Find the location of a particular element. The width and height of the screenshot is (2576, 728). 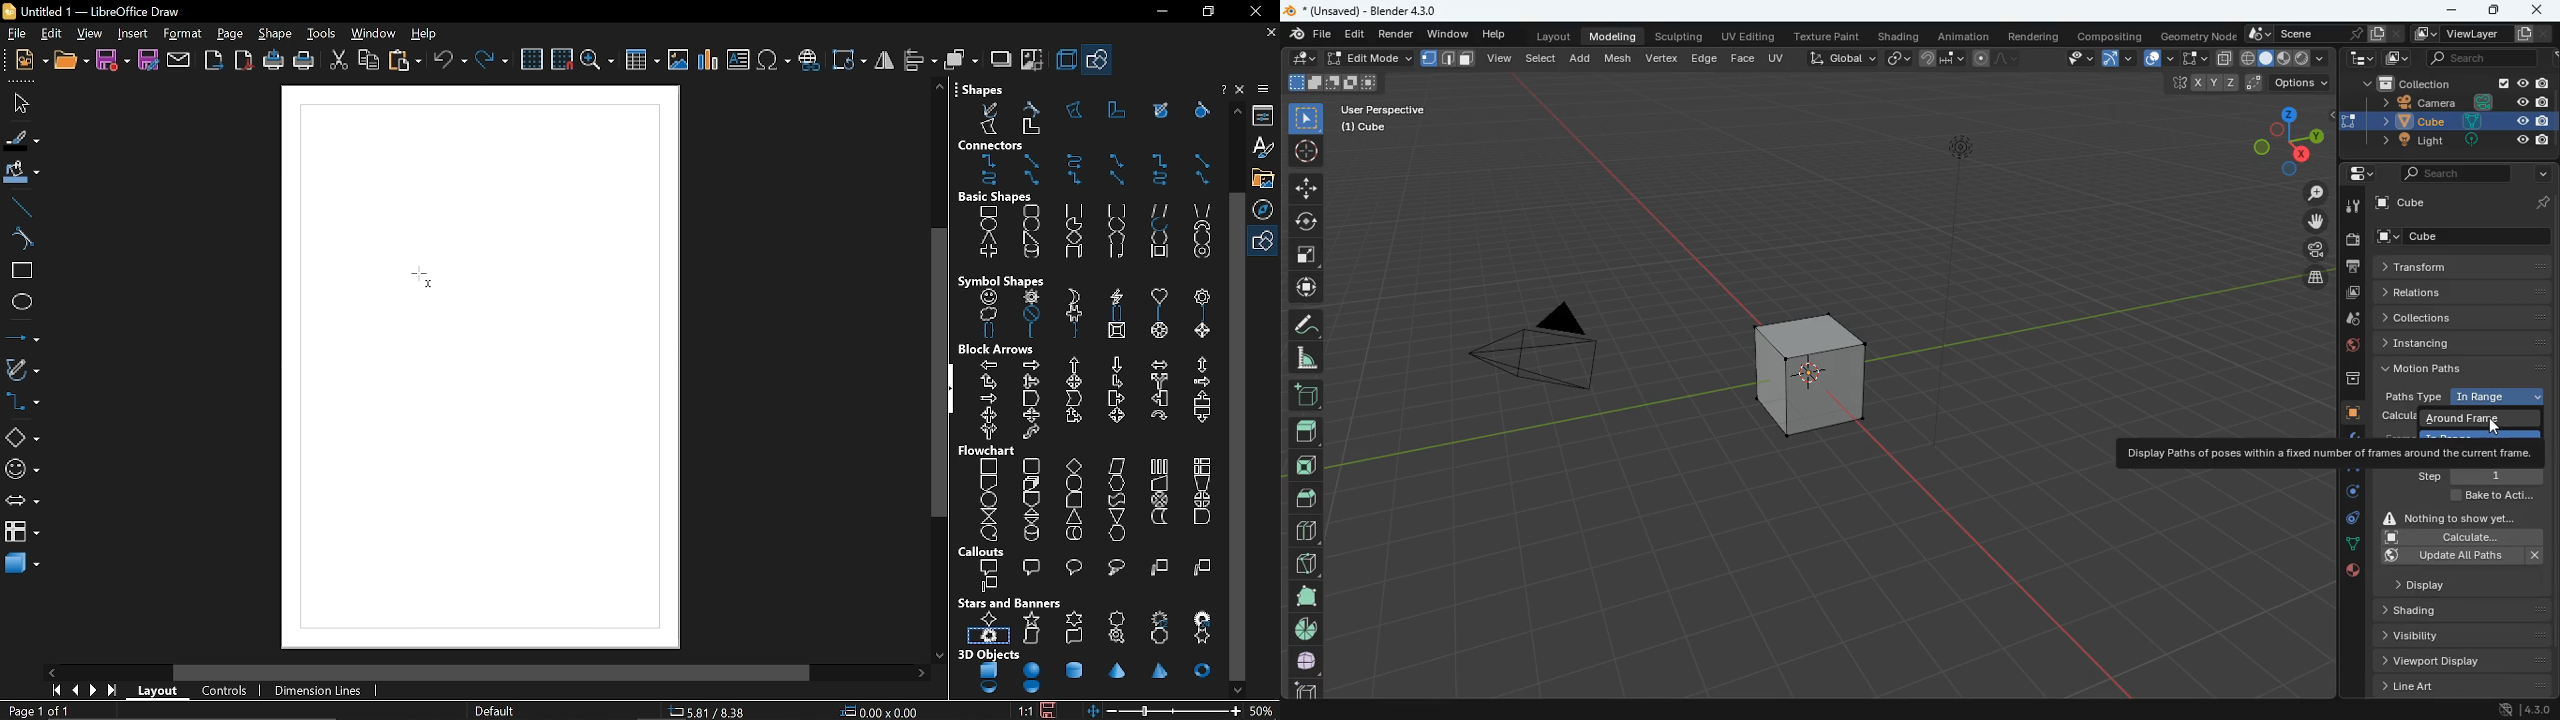

minimize is located at coordinates (2451, 9).